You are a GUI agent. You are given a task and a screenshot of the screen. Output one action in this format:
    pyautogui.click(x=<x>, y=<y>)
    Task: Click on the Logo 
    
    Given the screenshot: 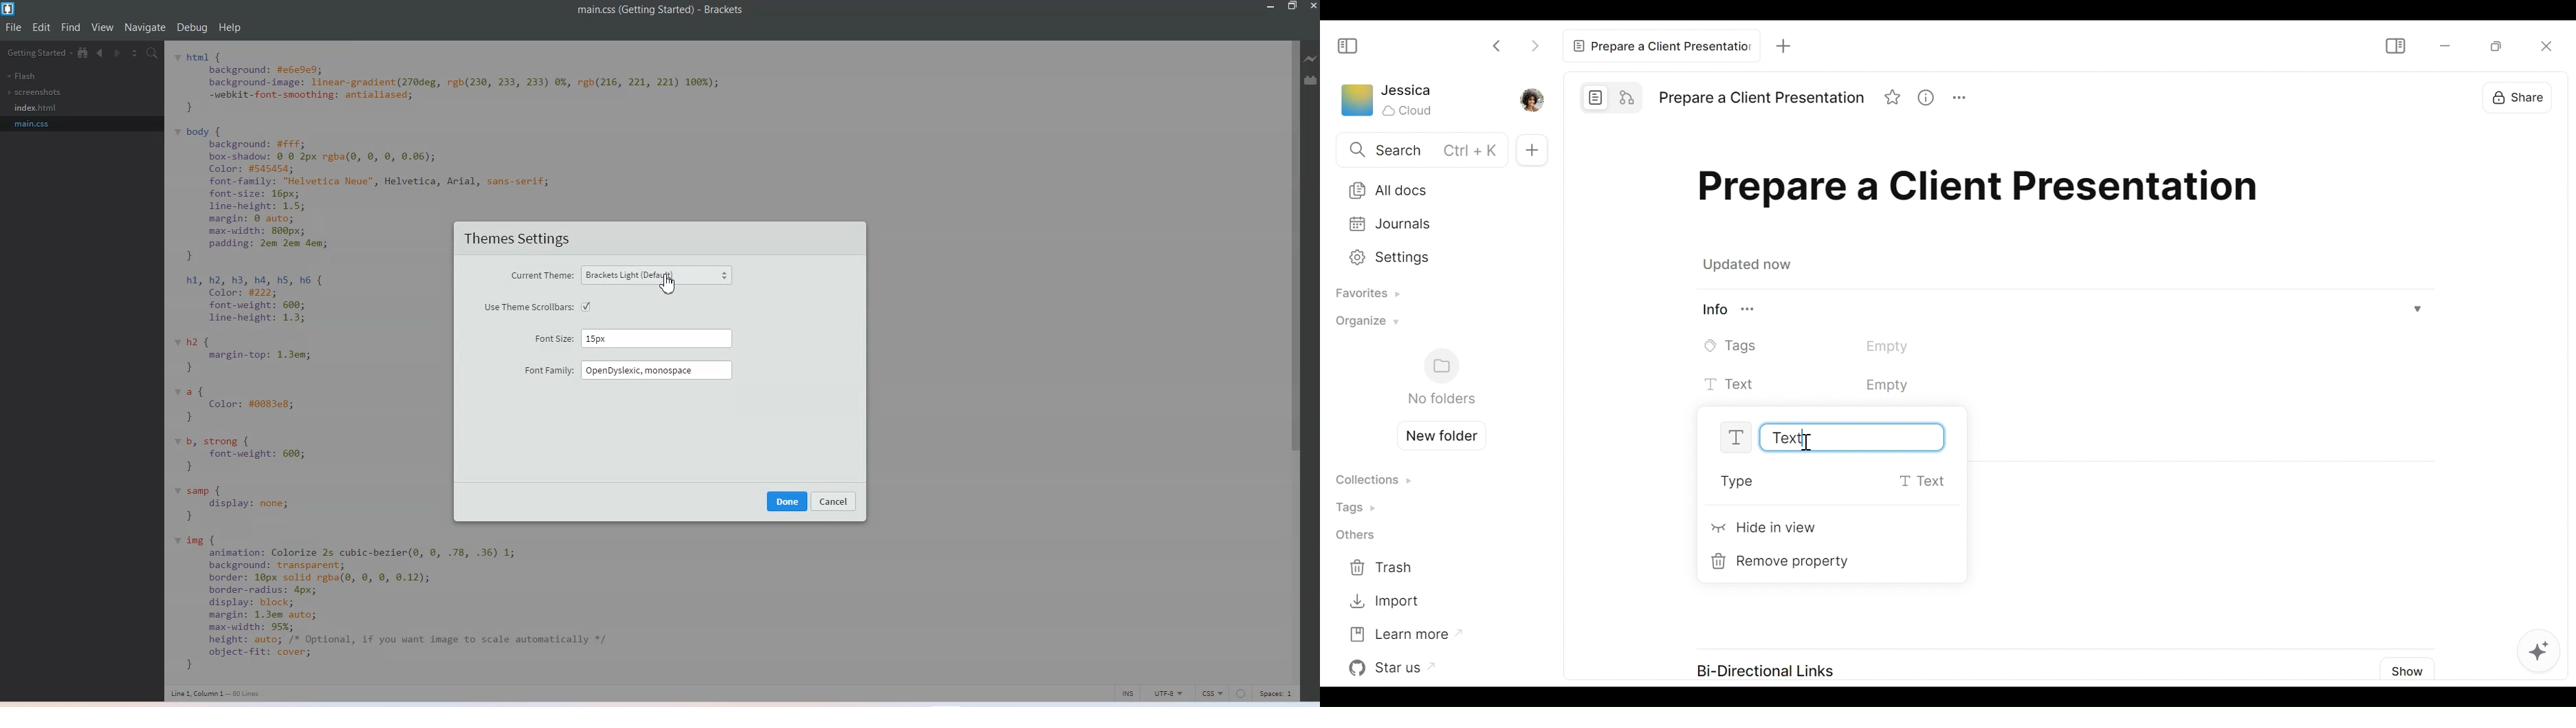 What is the action you would take?
    pyautogui.click(x=9, y=8)
    